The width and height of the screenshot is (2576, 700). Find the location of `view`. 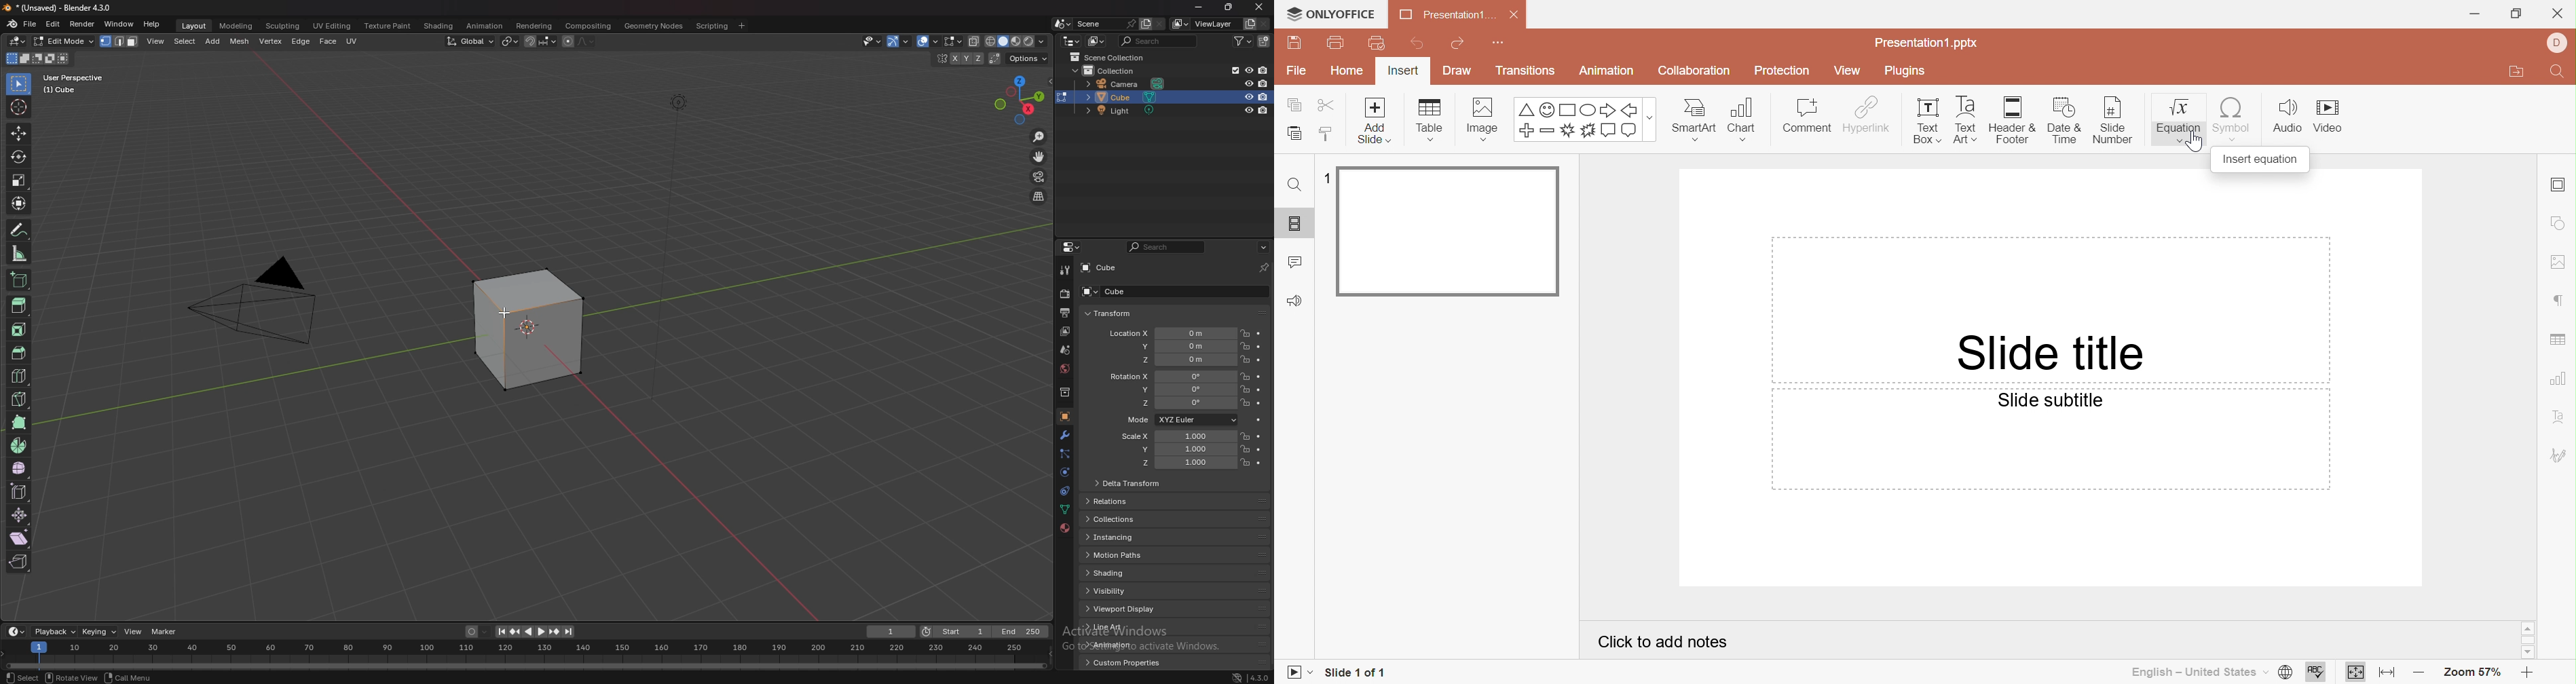

view is located at coordinates (132, 632).